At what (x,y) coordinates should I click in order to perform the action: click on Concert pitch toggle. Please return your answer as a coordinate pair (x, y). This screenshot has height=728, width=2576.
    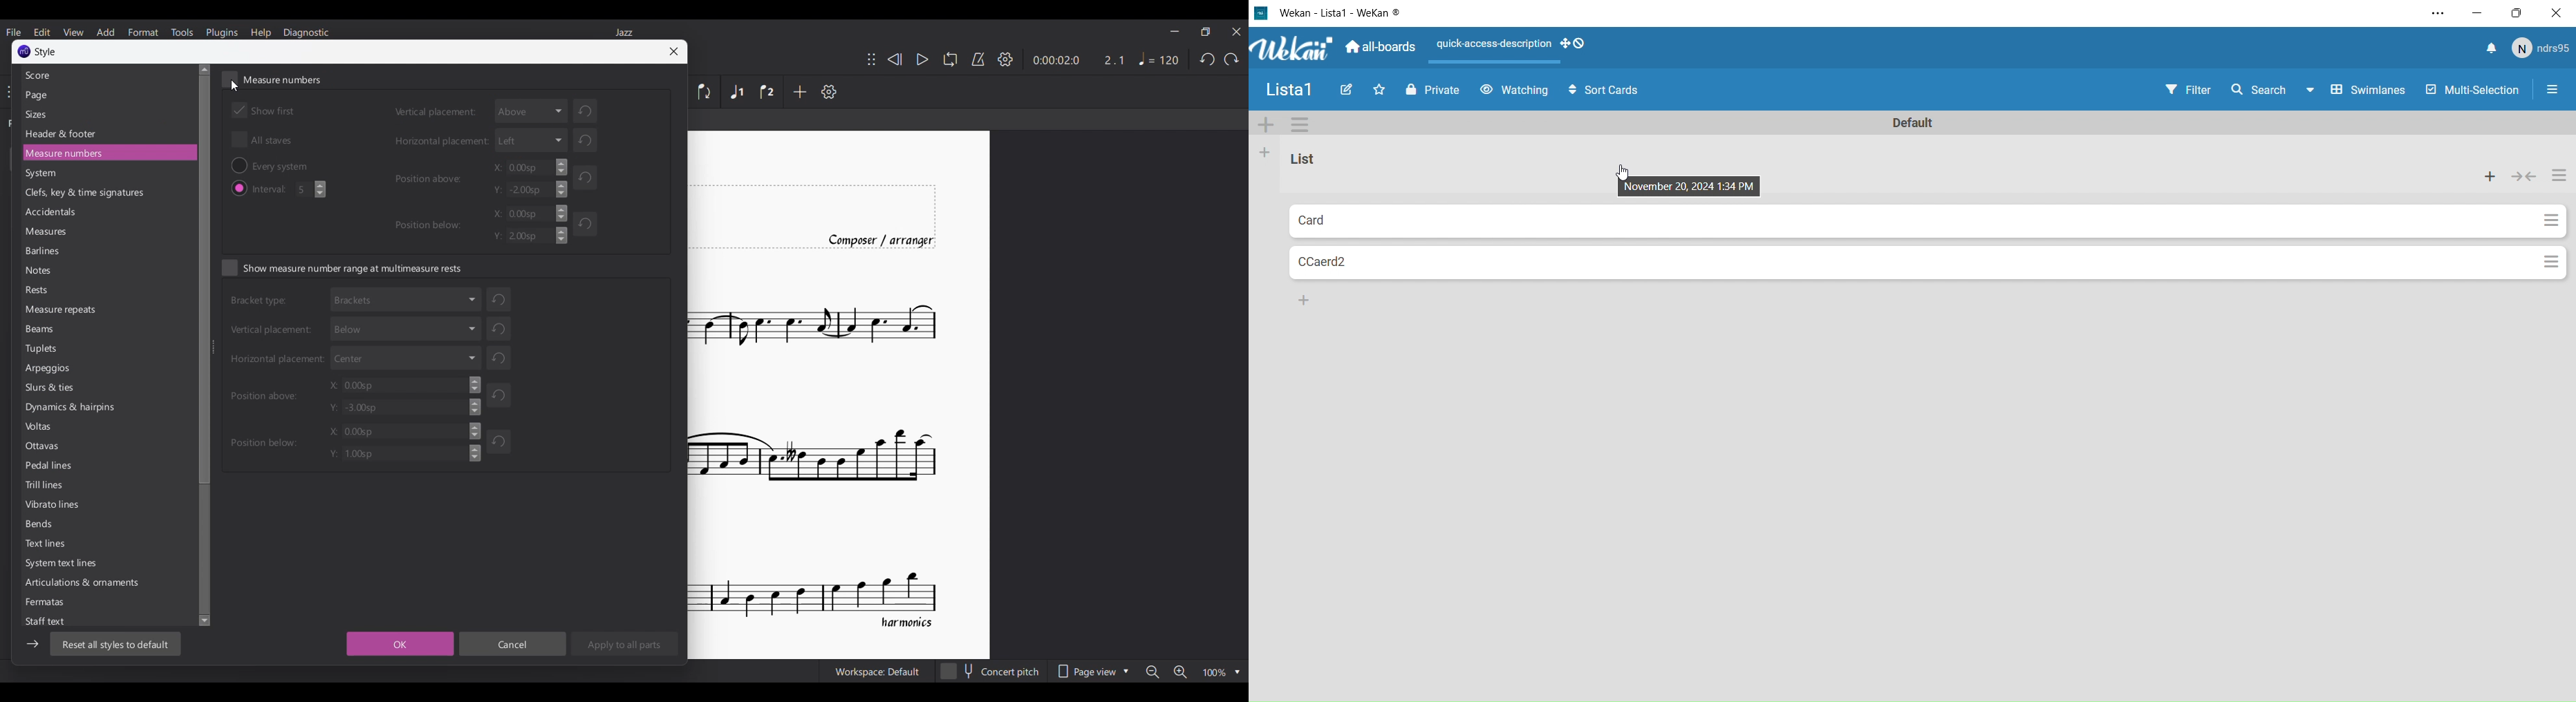
    Looking at the image, I should click on (991, 671).